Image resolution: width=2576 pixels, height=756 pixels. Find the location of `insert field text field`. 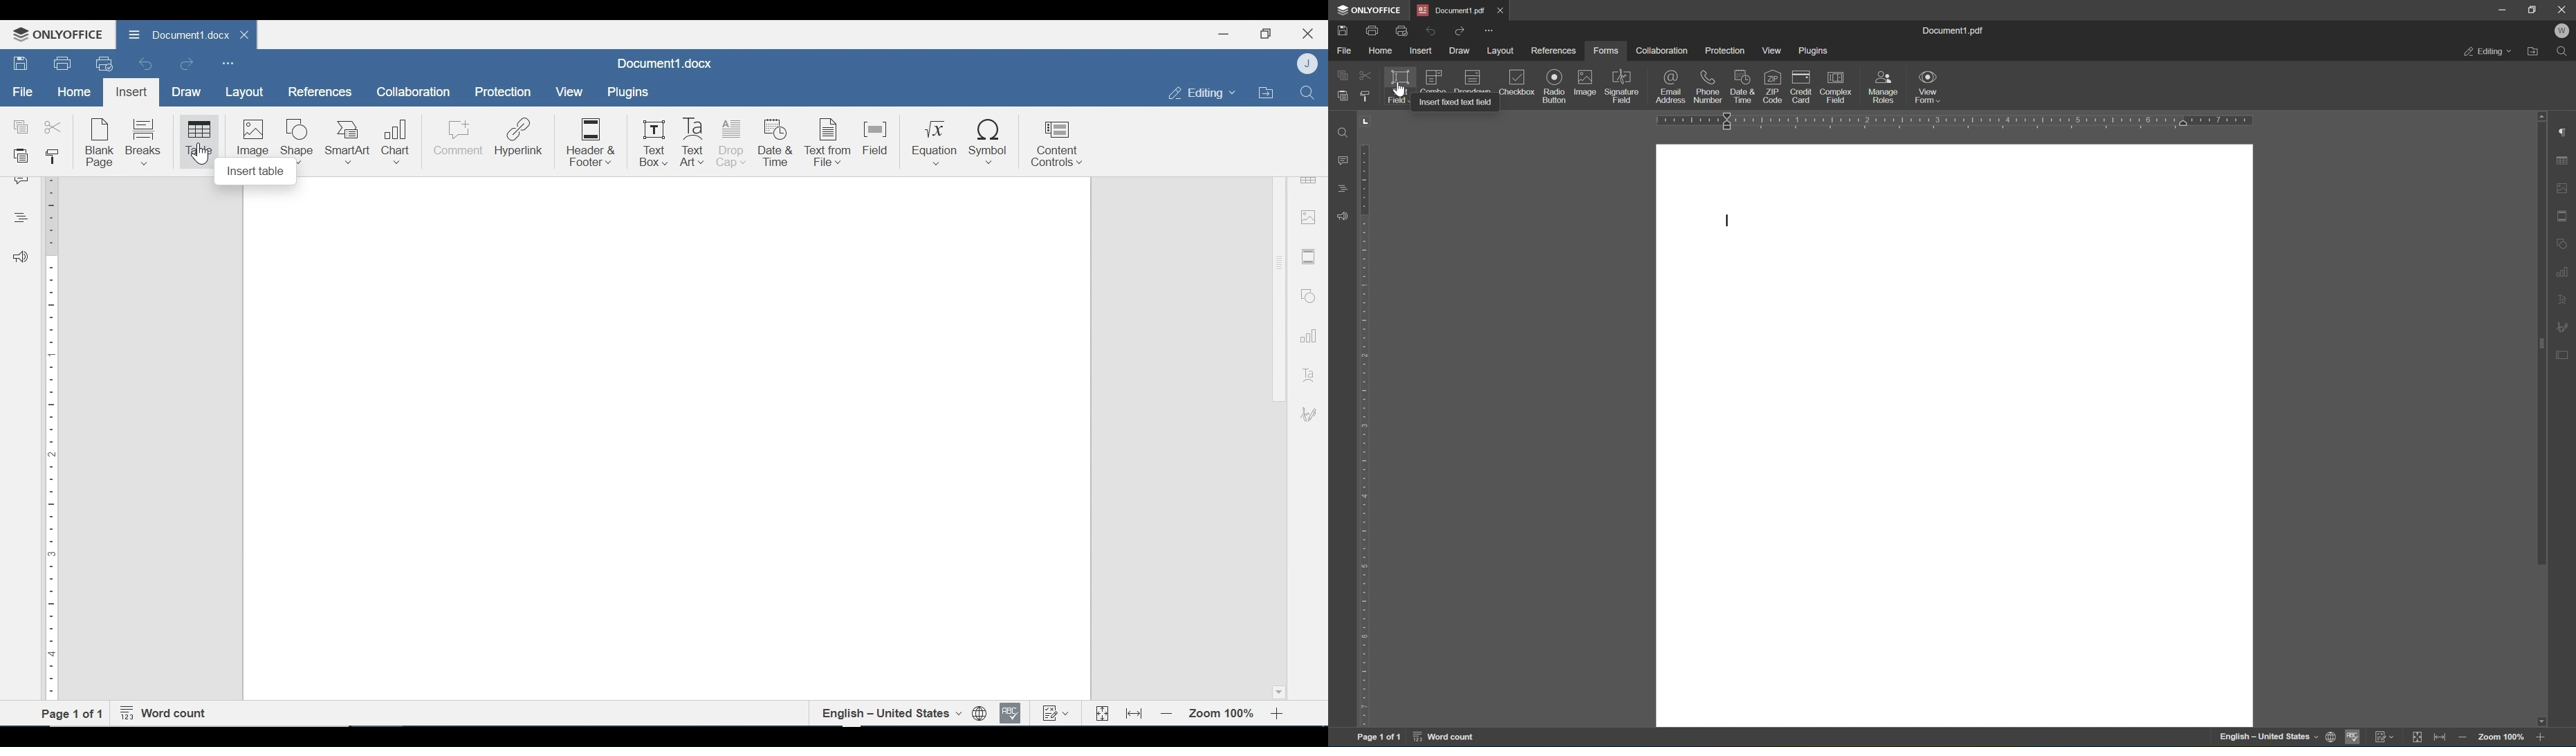

insert field text field is located at coordinates (1453, 103).